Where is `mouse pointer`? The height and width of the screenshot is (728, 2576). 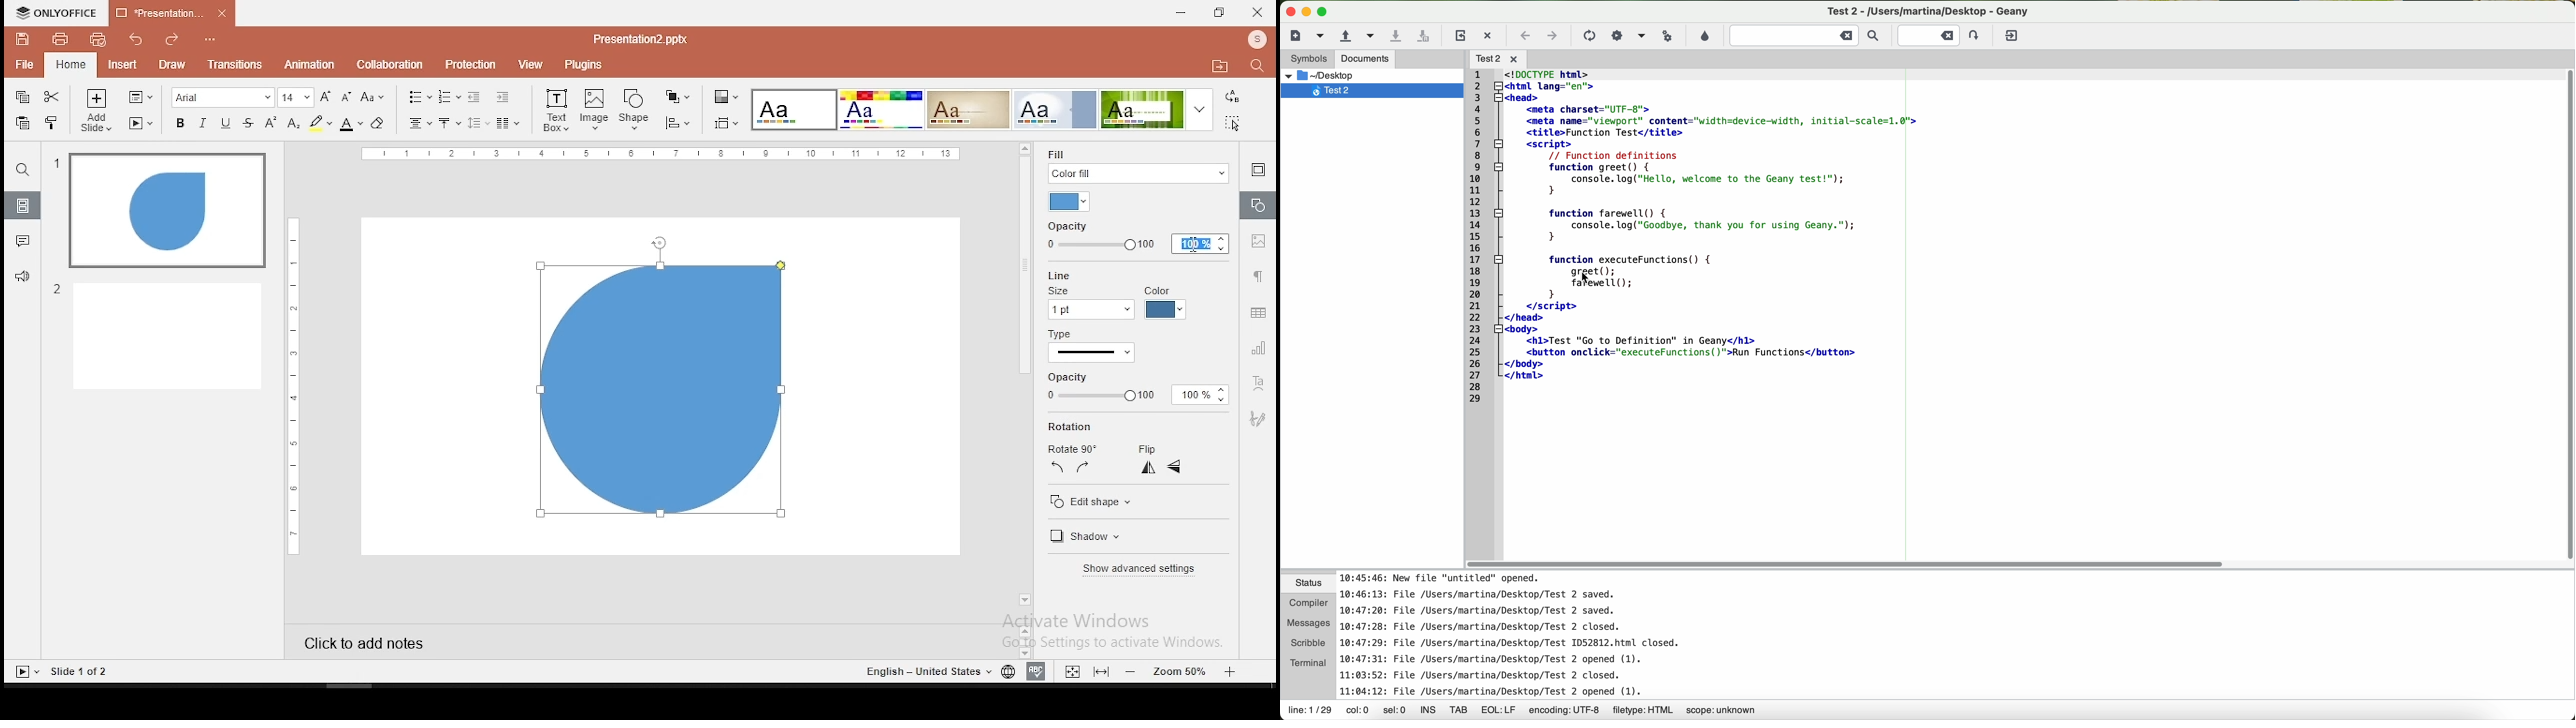 mouse pointer is located at coordinates (1192, 246).